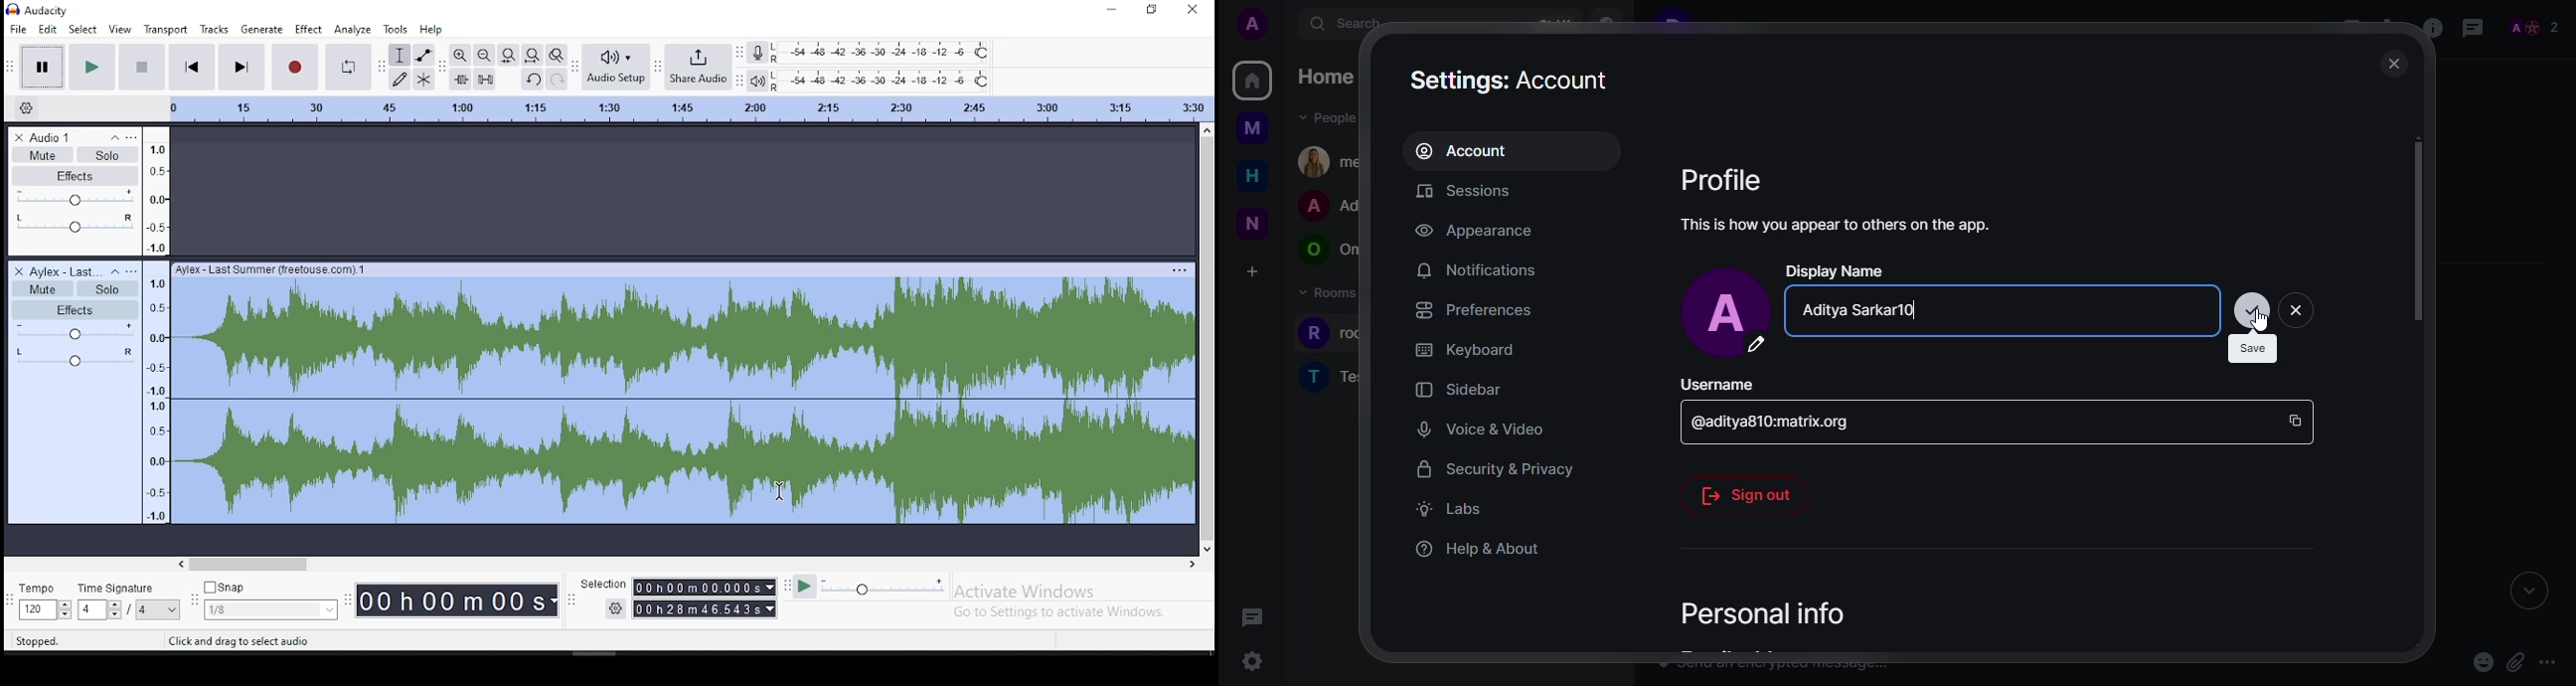  What do you see at coordinates (1457, 389) in the screenshot?
I see `sidebar` at bounding box center [1457, 389].